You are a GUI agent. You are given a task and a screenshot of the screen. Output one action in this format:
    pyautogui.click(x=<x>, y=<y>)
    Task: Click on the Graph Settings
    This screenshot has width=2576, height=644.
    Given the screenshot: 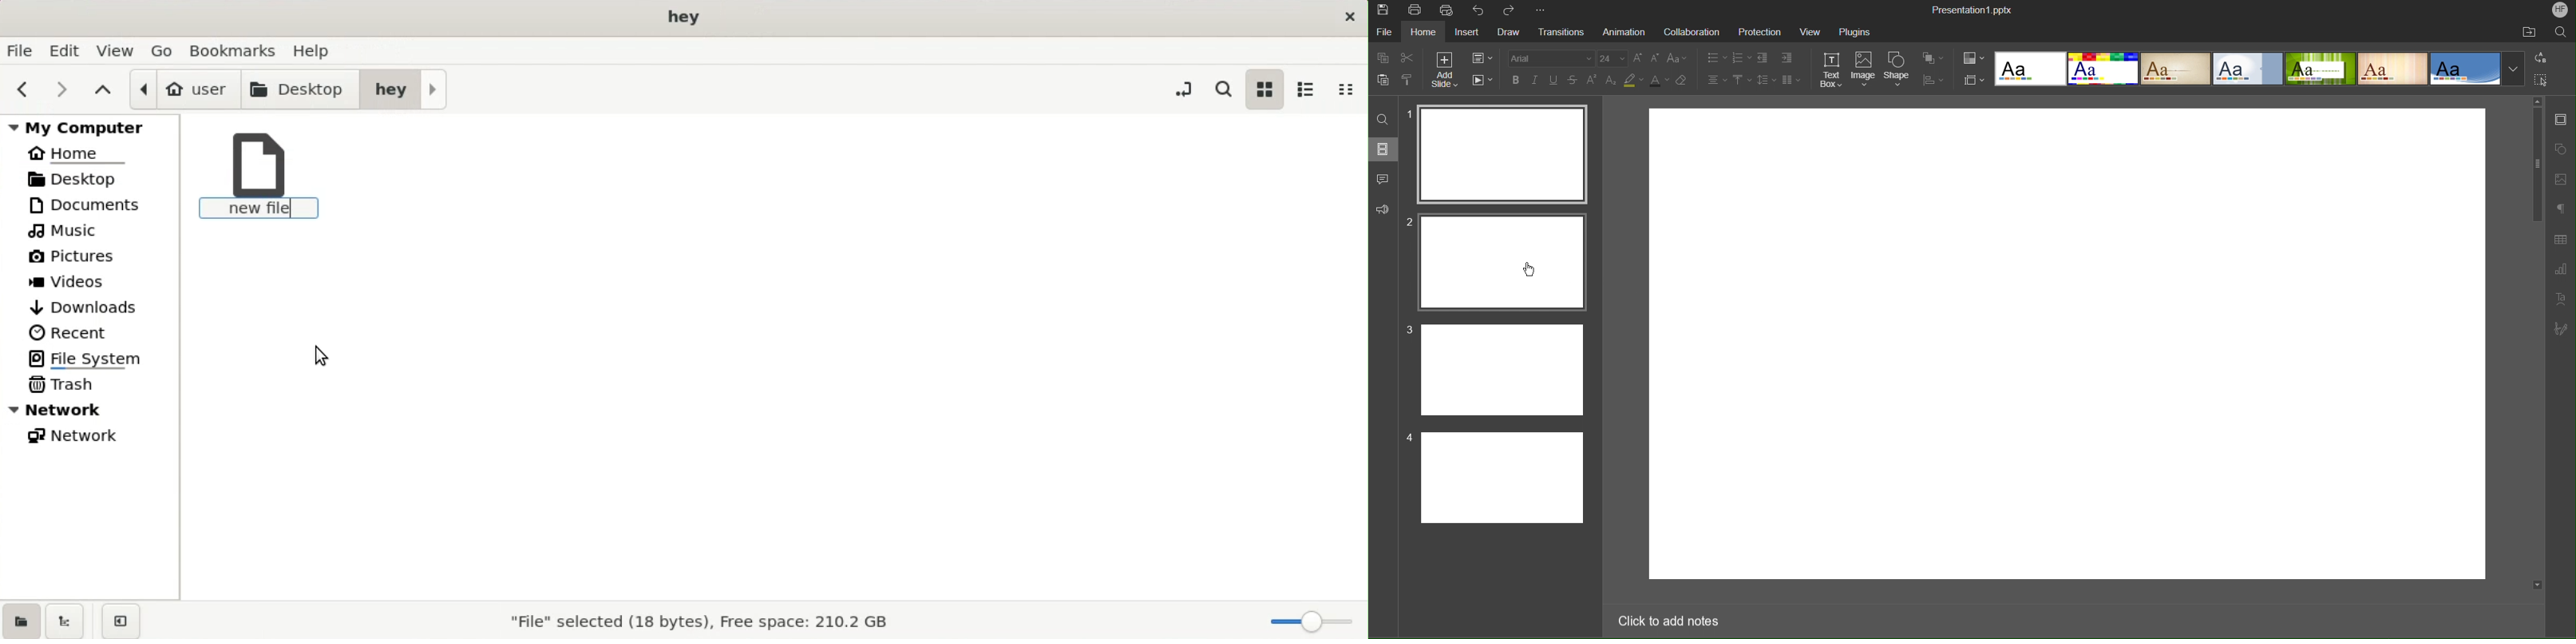 What is the action you would take?
    pyautogui.click(x=2560, y=268)
    